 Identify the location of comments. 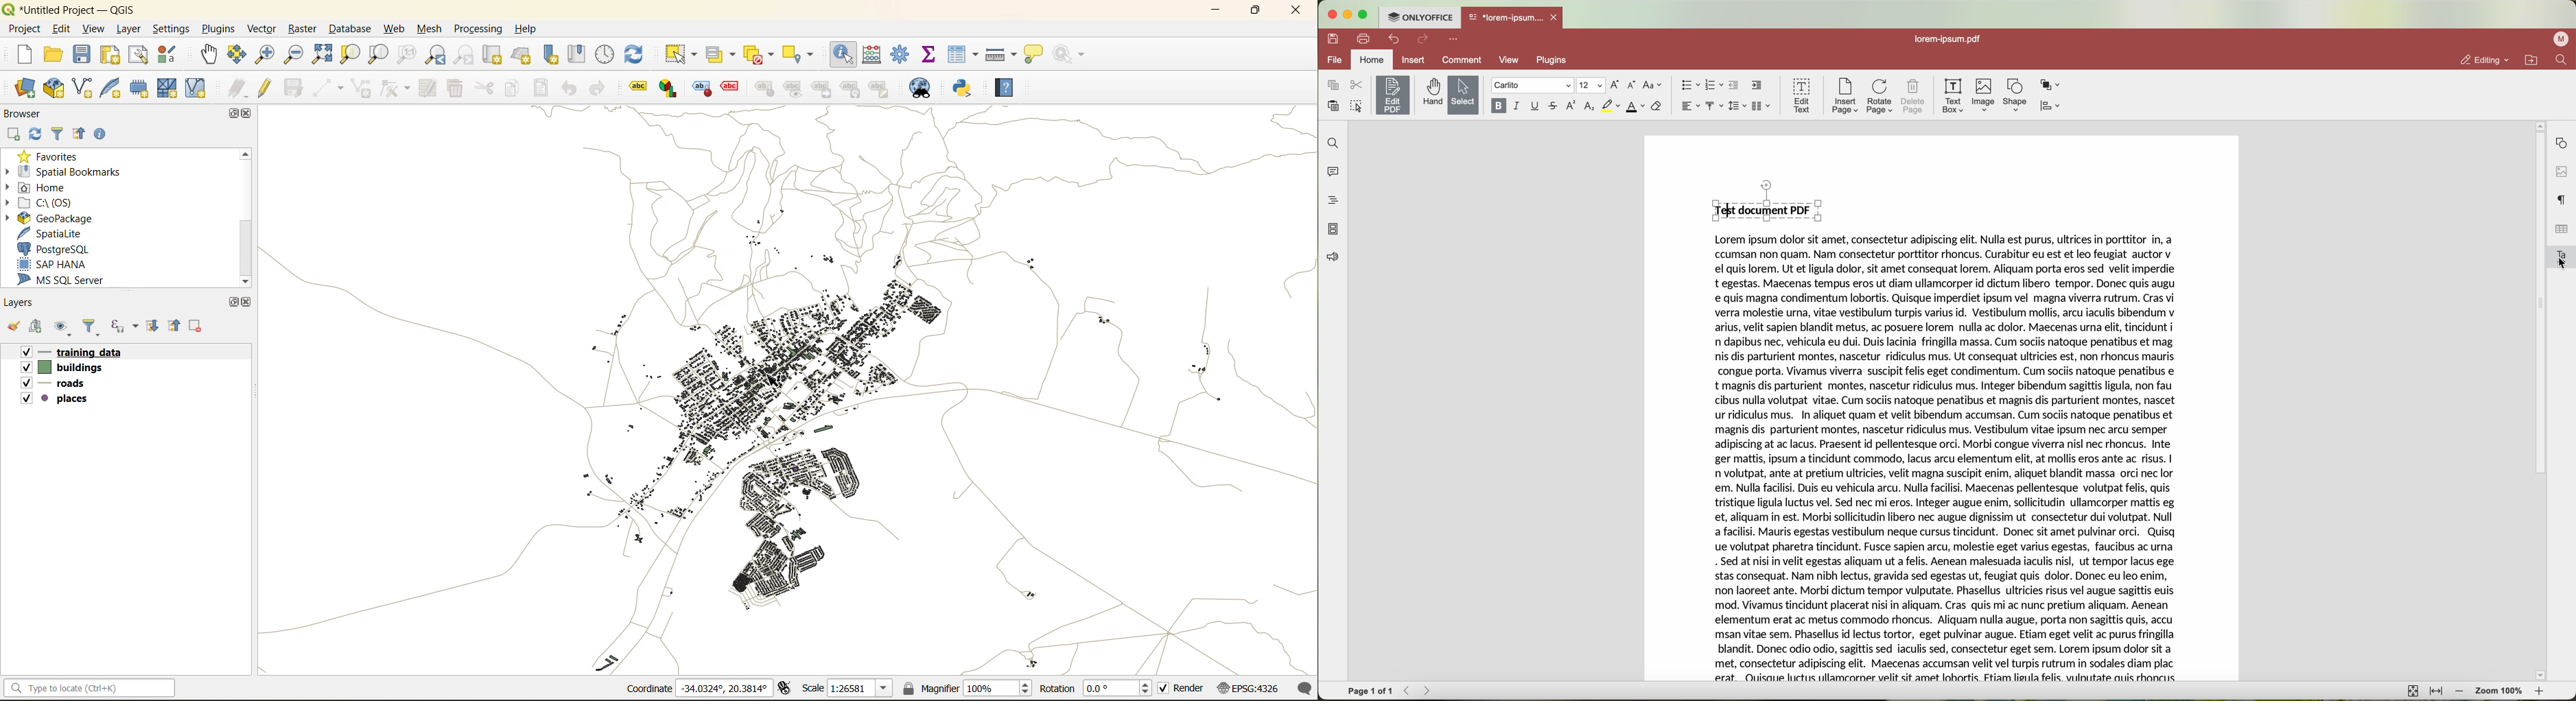
(1335, 173).